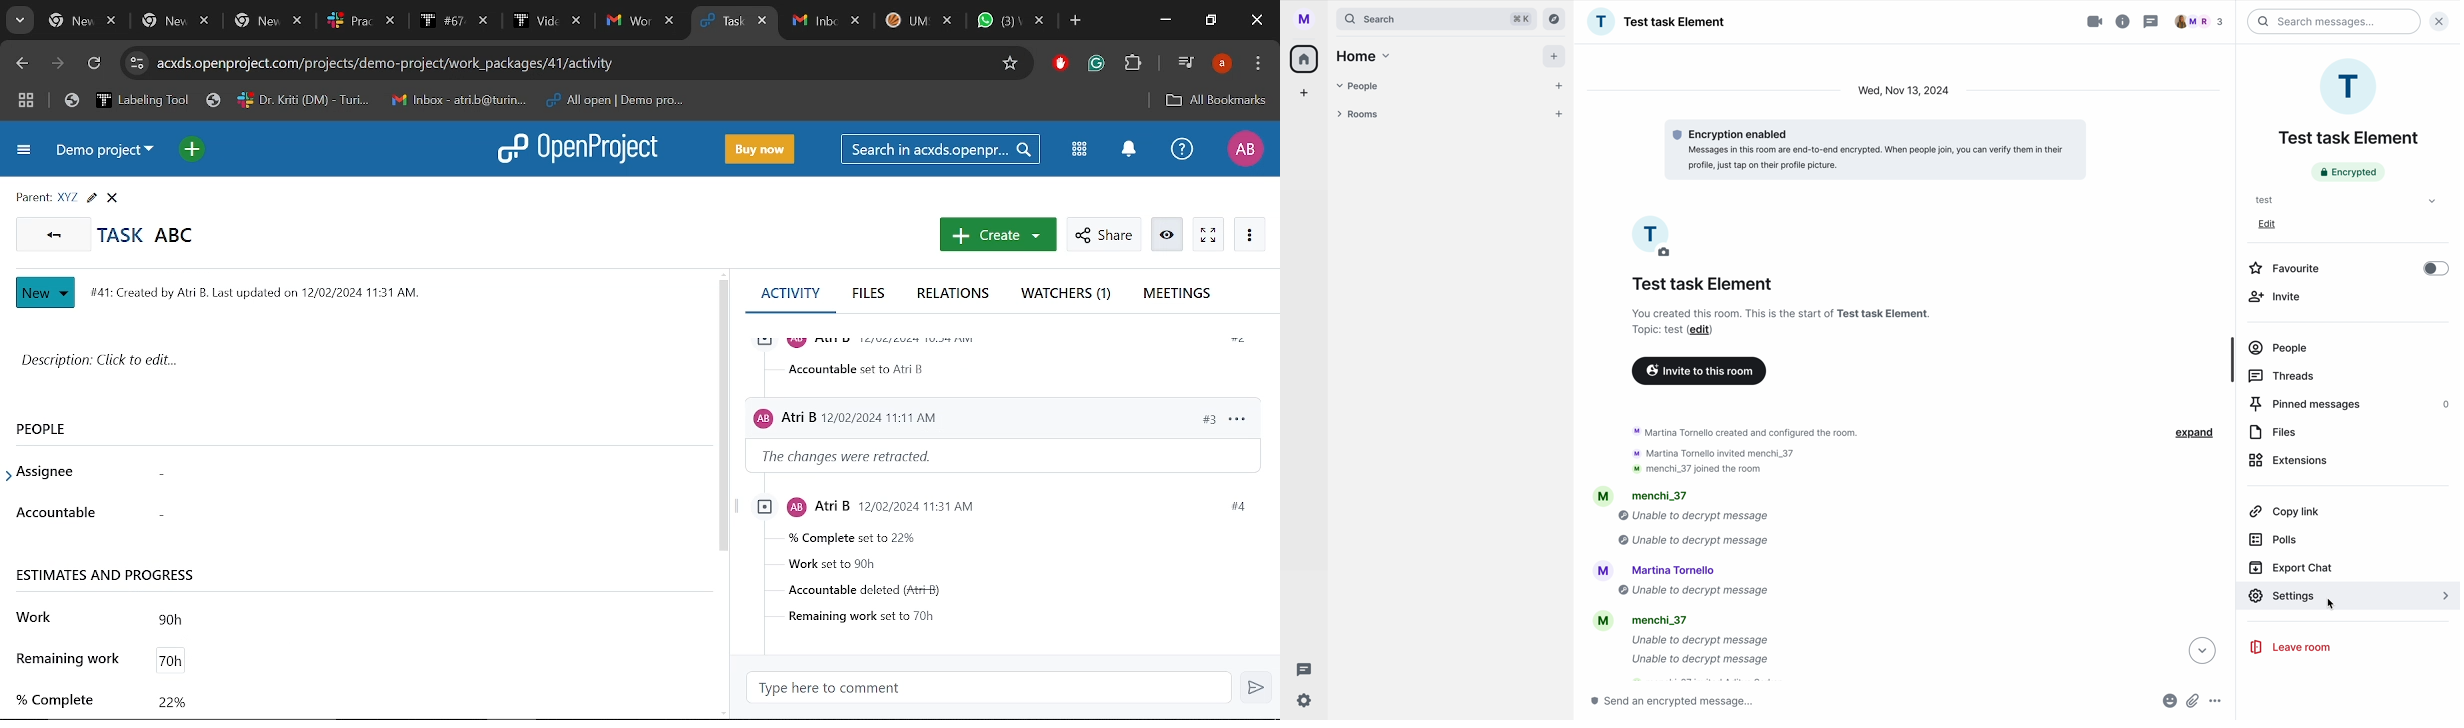 The width and height of the screenshot is (2464, 728). What do you see at coordinates (1454, 114) in the screenshot?
I see `rooms tab` at bounding box center [1454, 114].